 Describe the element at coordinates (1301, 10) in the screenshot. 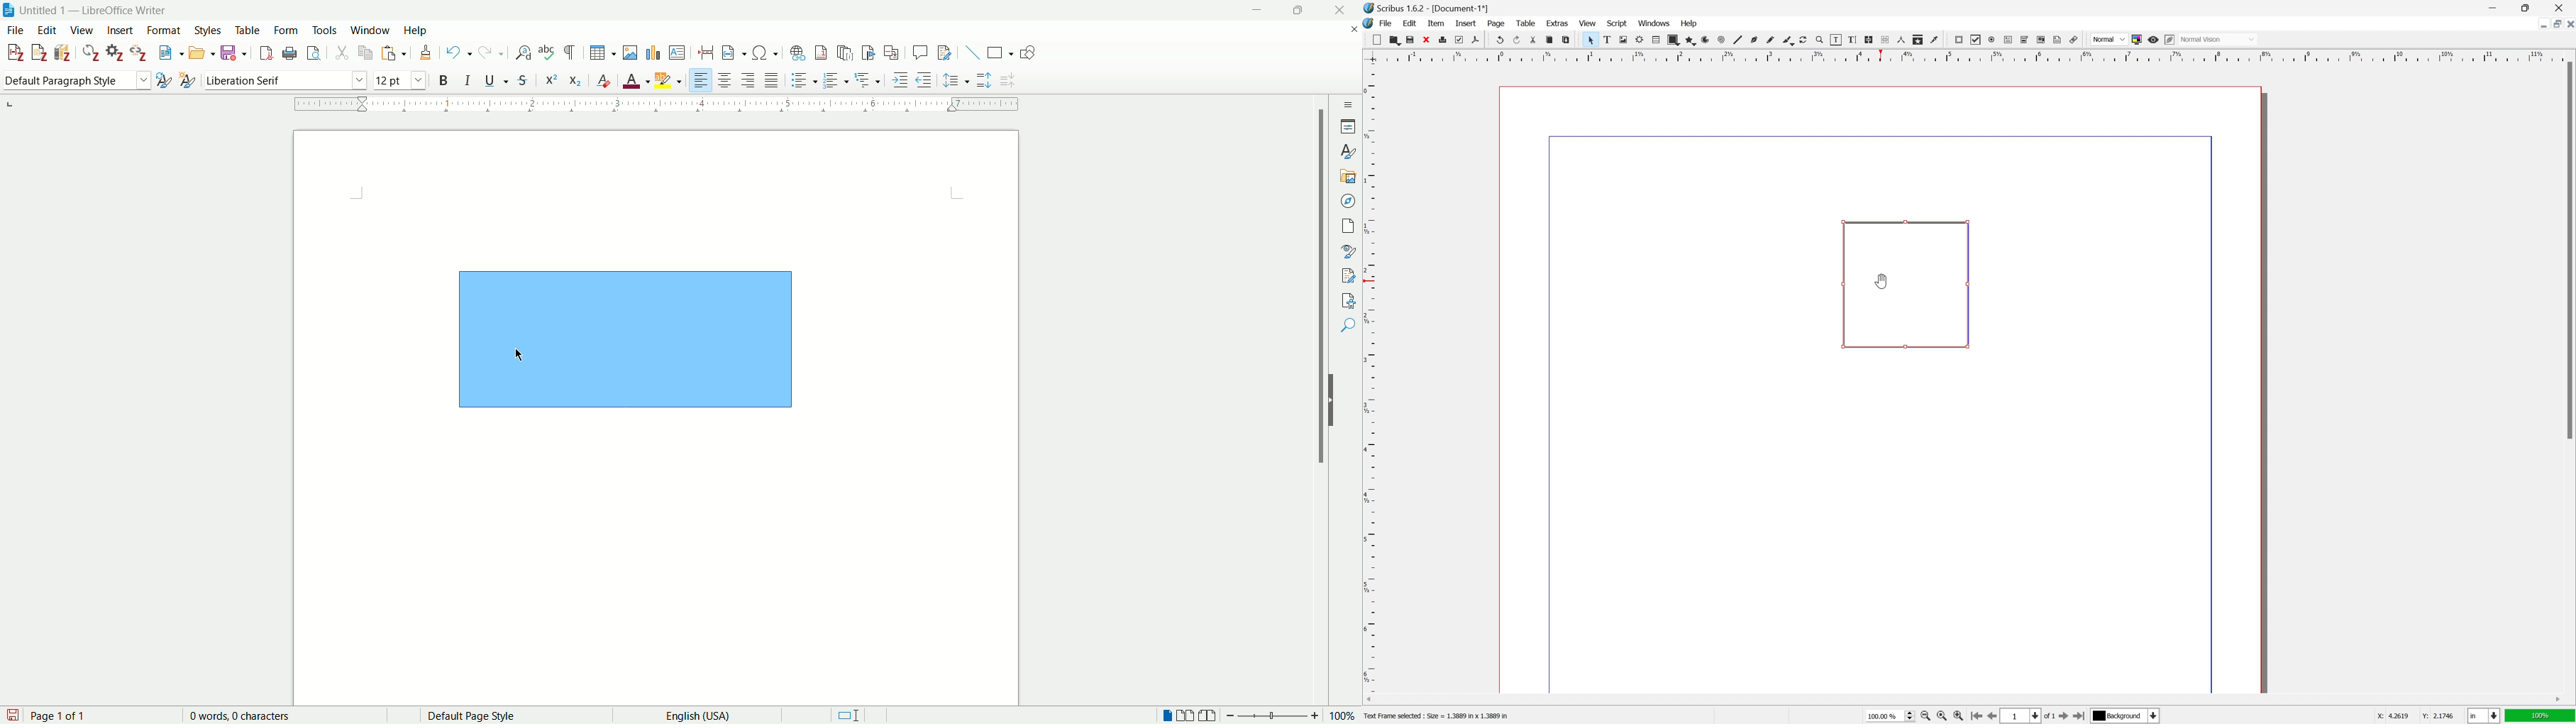

I see `maximize` at that location.